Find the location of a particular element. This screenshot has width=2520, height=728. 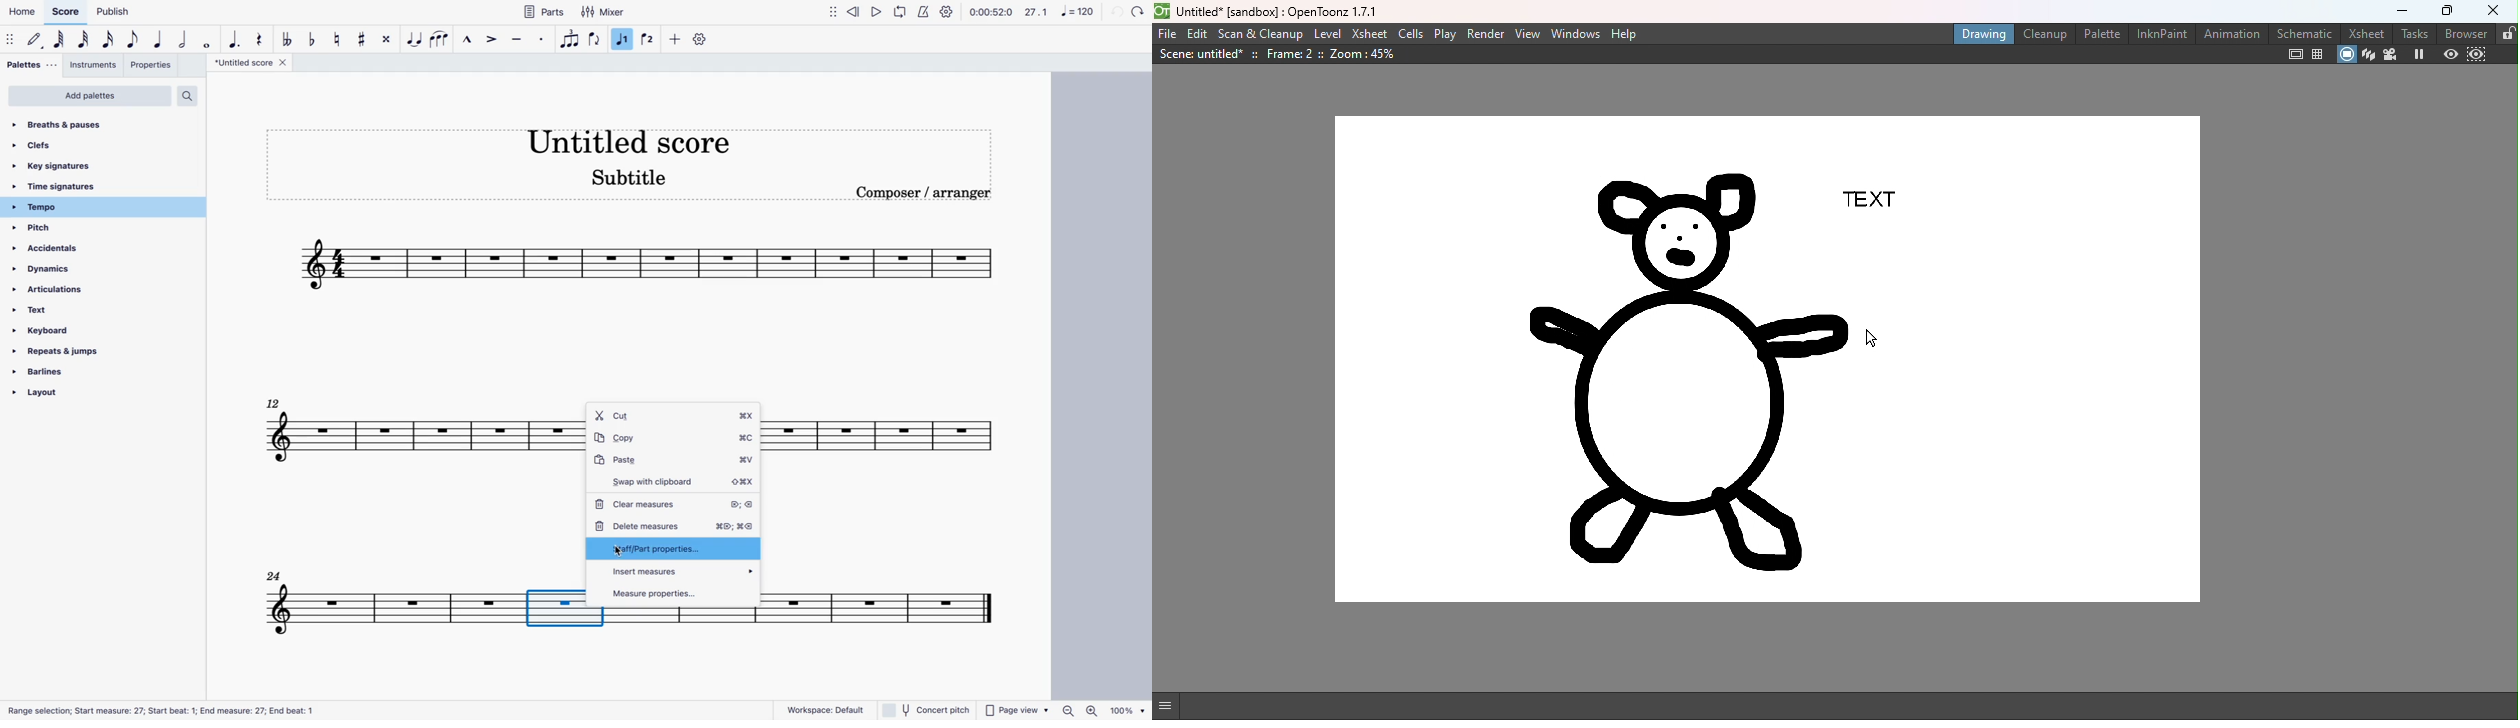

settings is located at coordinates (701, 40).